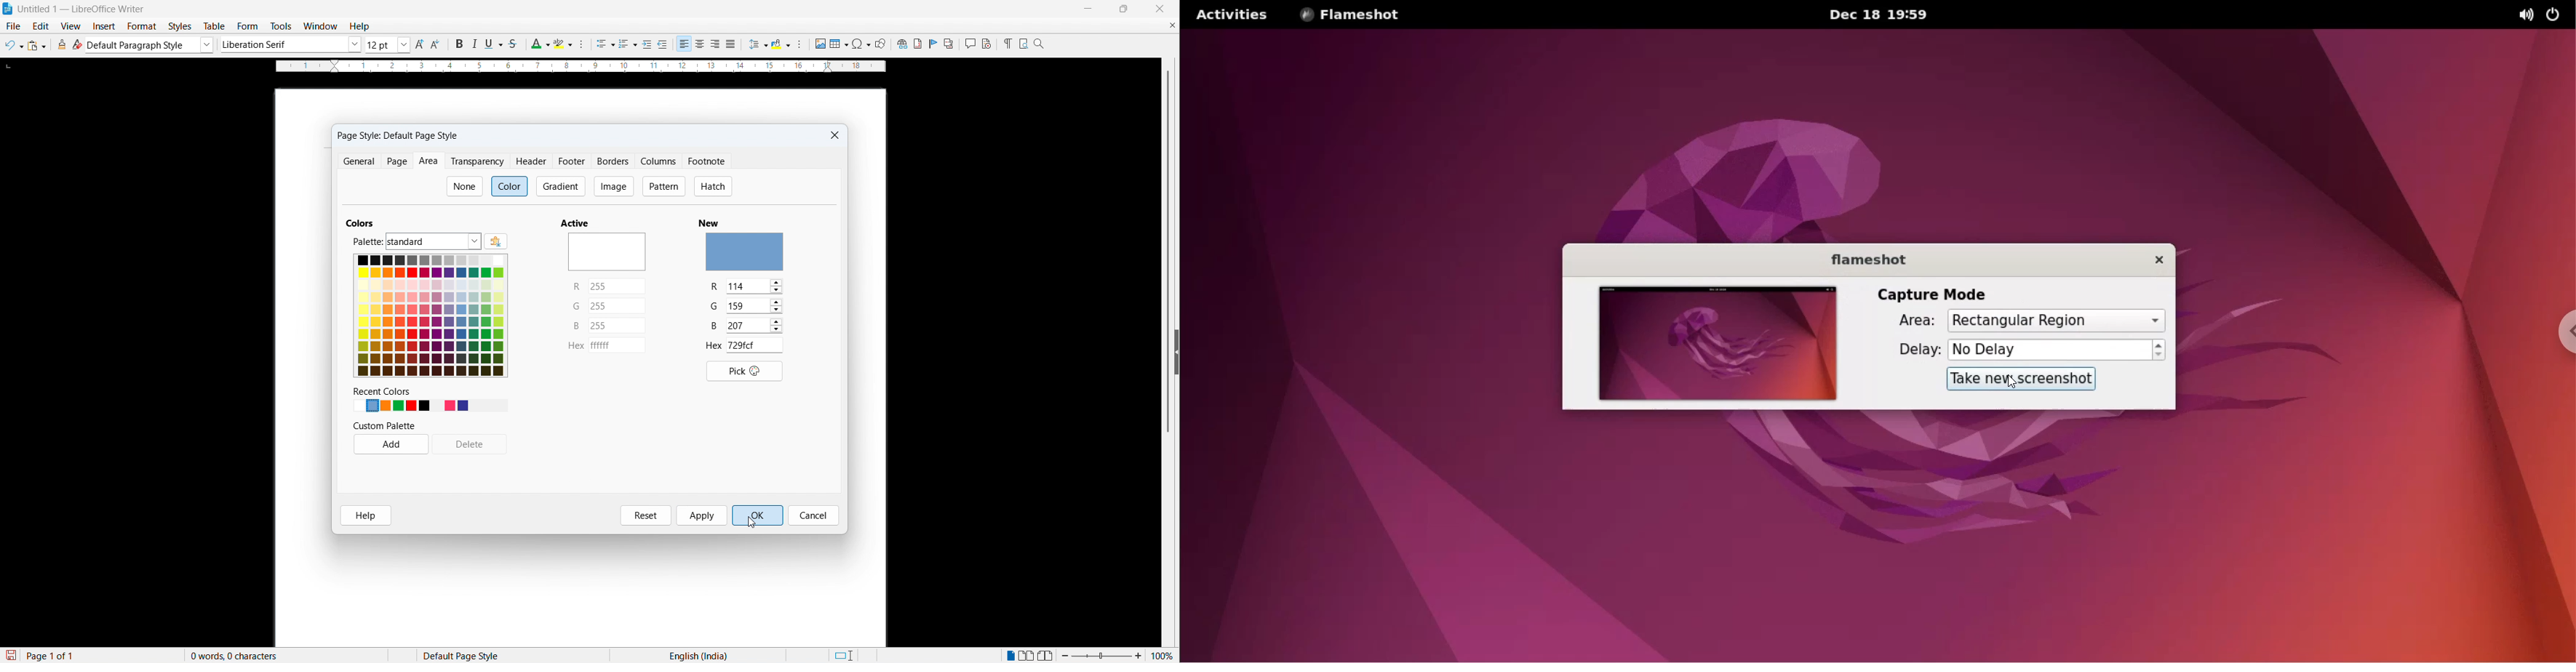  Describe the element at coordinates (663, 44) in the screenshot. I see `Decrease indent ` at that location.